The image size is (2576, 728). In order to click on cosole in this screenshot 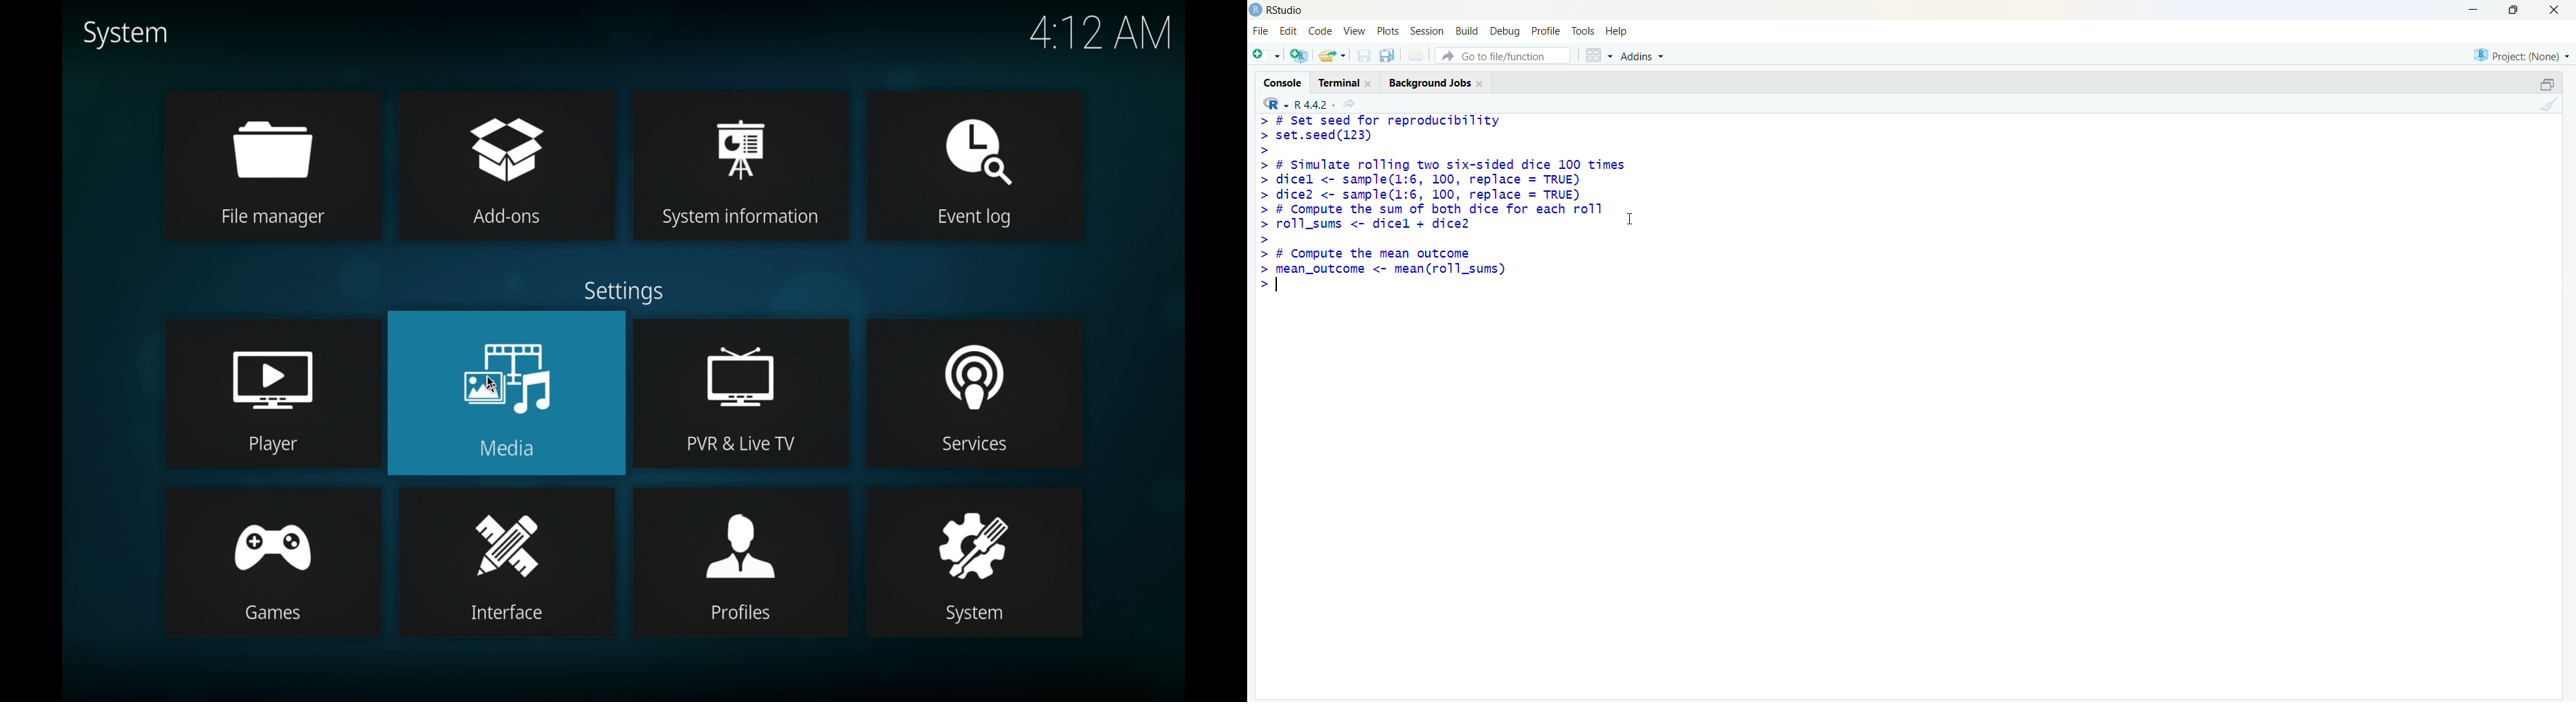, I will do `click(1282, 83)`.